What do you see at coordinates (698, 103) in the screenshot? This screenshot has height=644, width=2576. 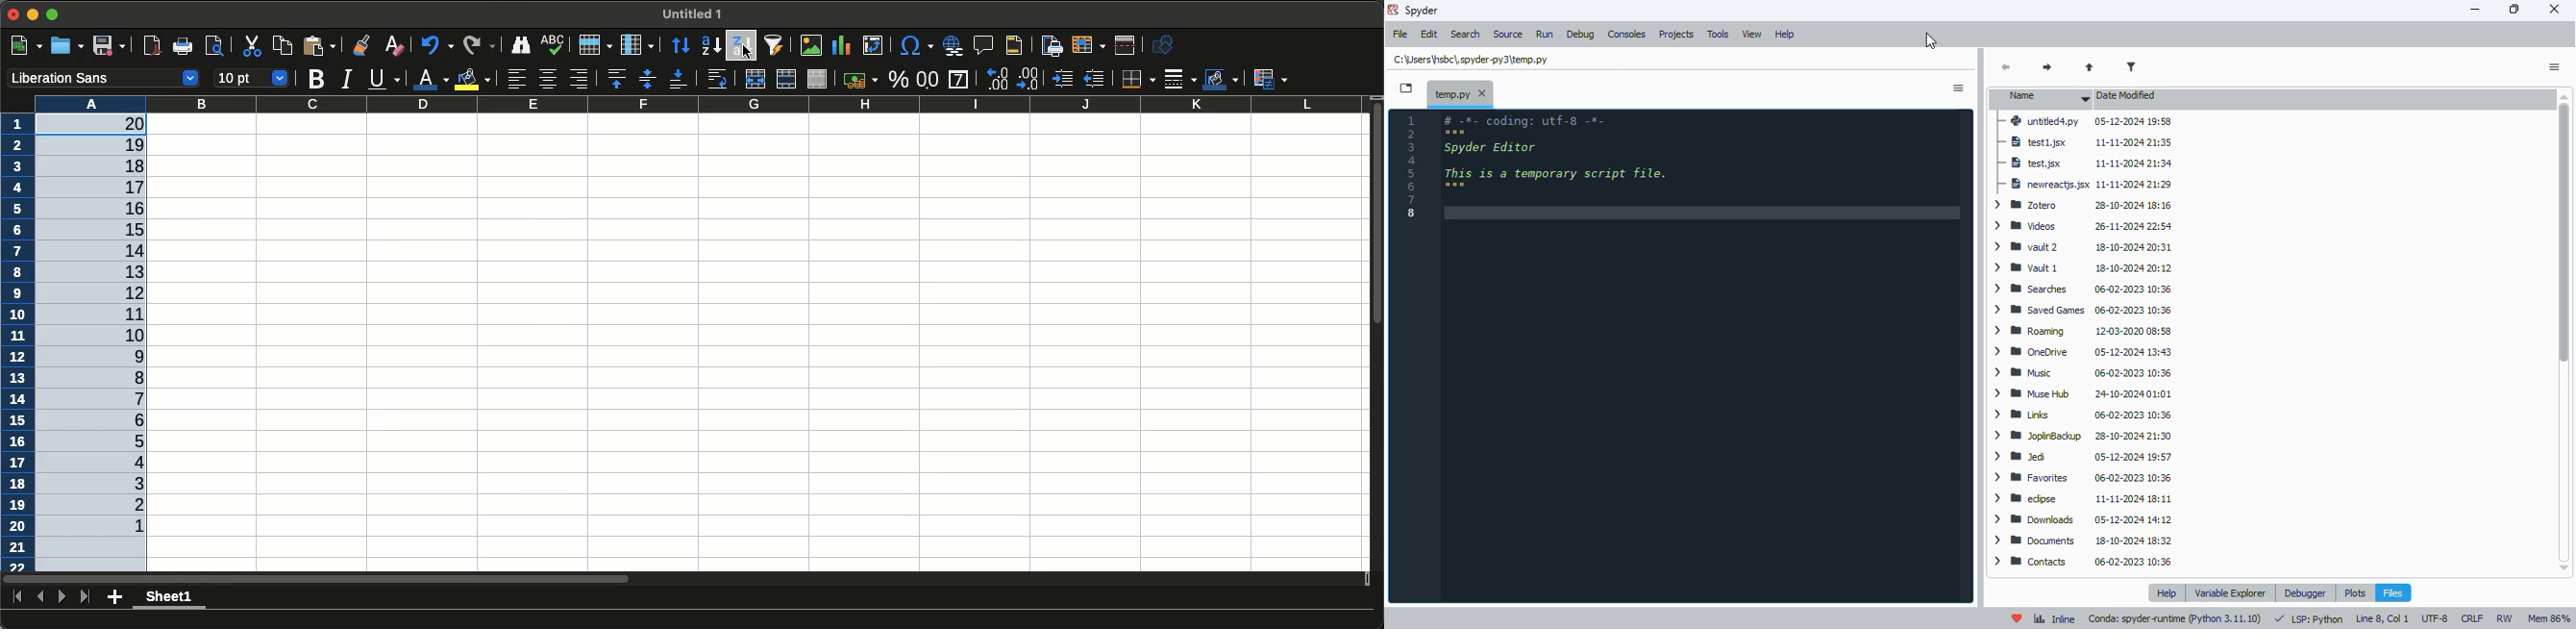 I see `Column` at bounding box center [698, 103].